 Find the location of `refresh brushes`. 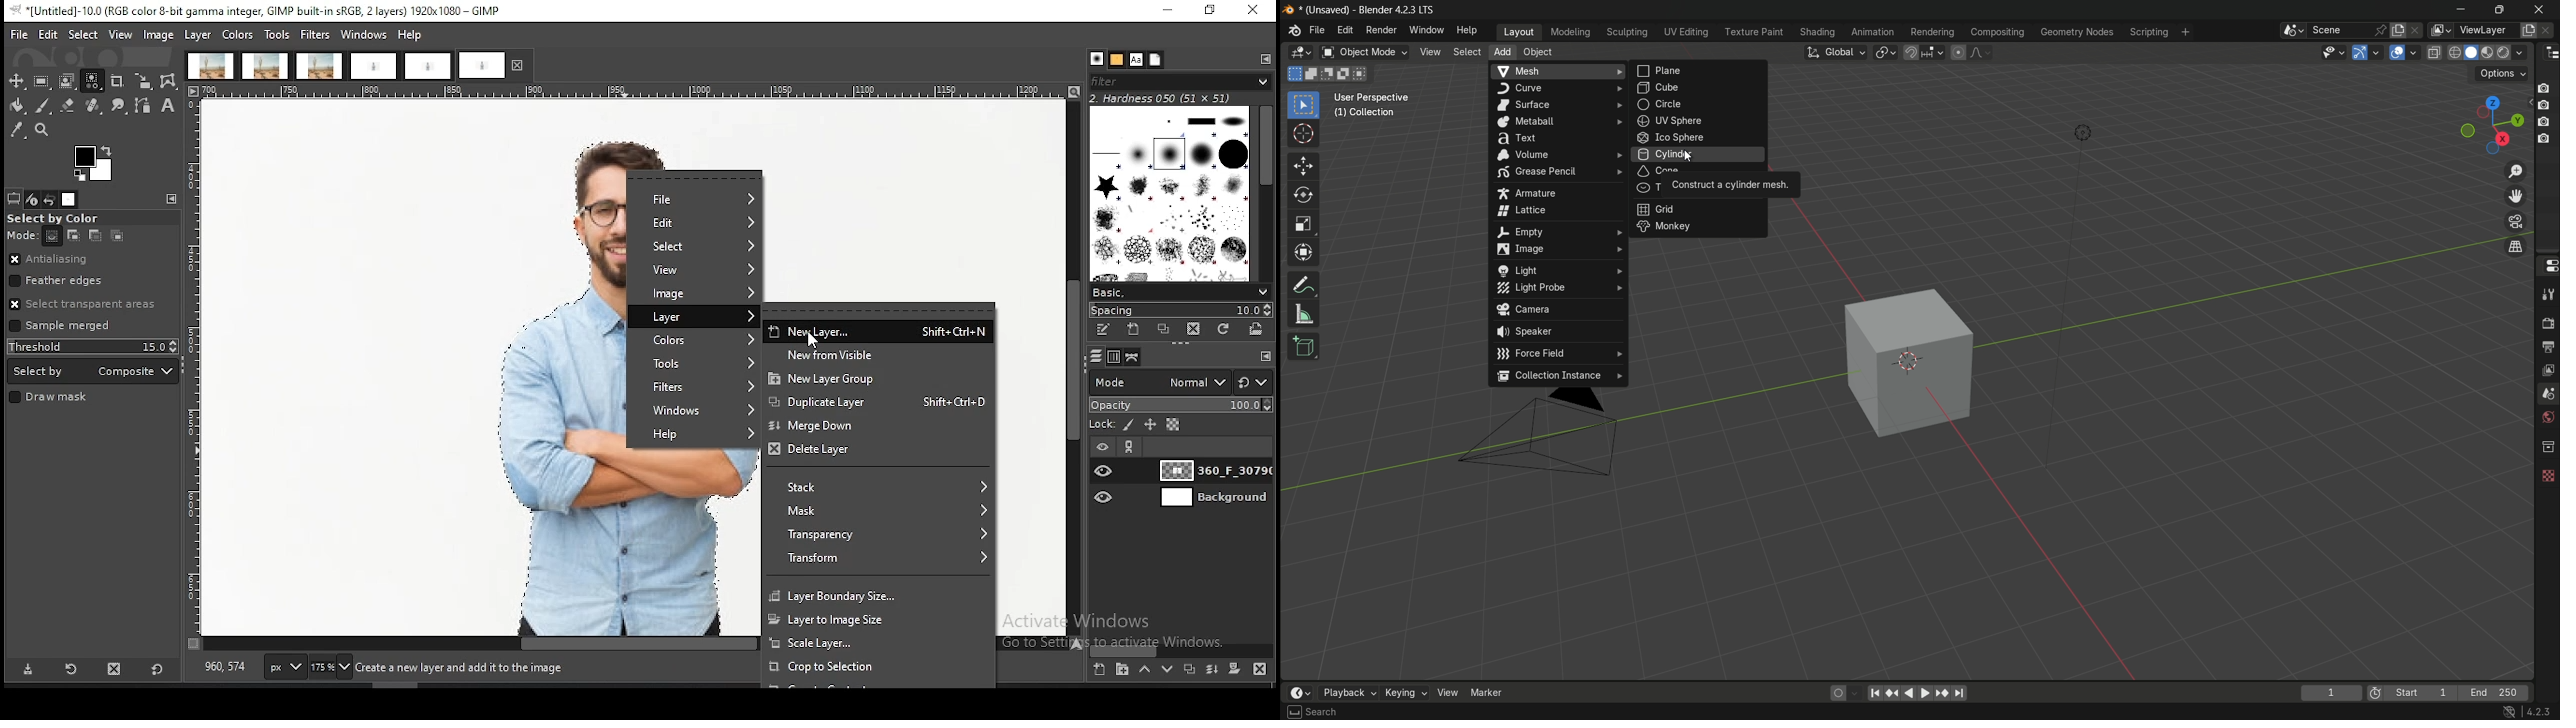

refresh brushes is located at coordinates (1221, 330).